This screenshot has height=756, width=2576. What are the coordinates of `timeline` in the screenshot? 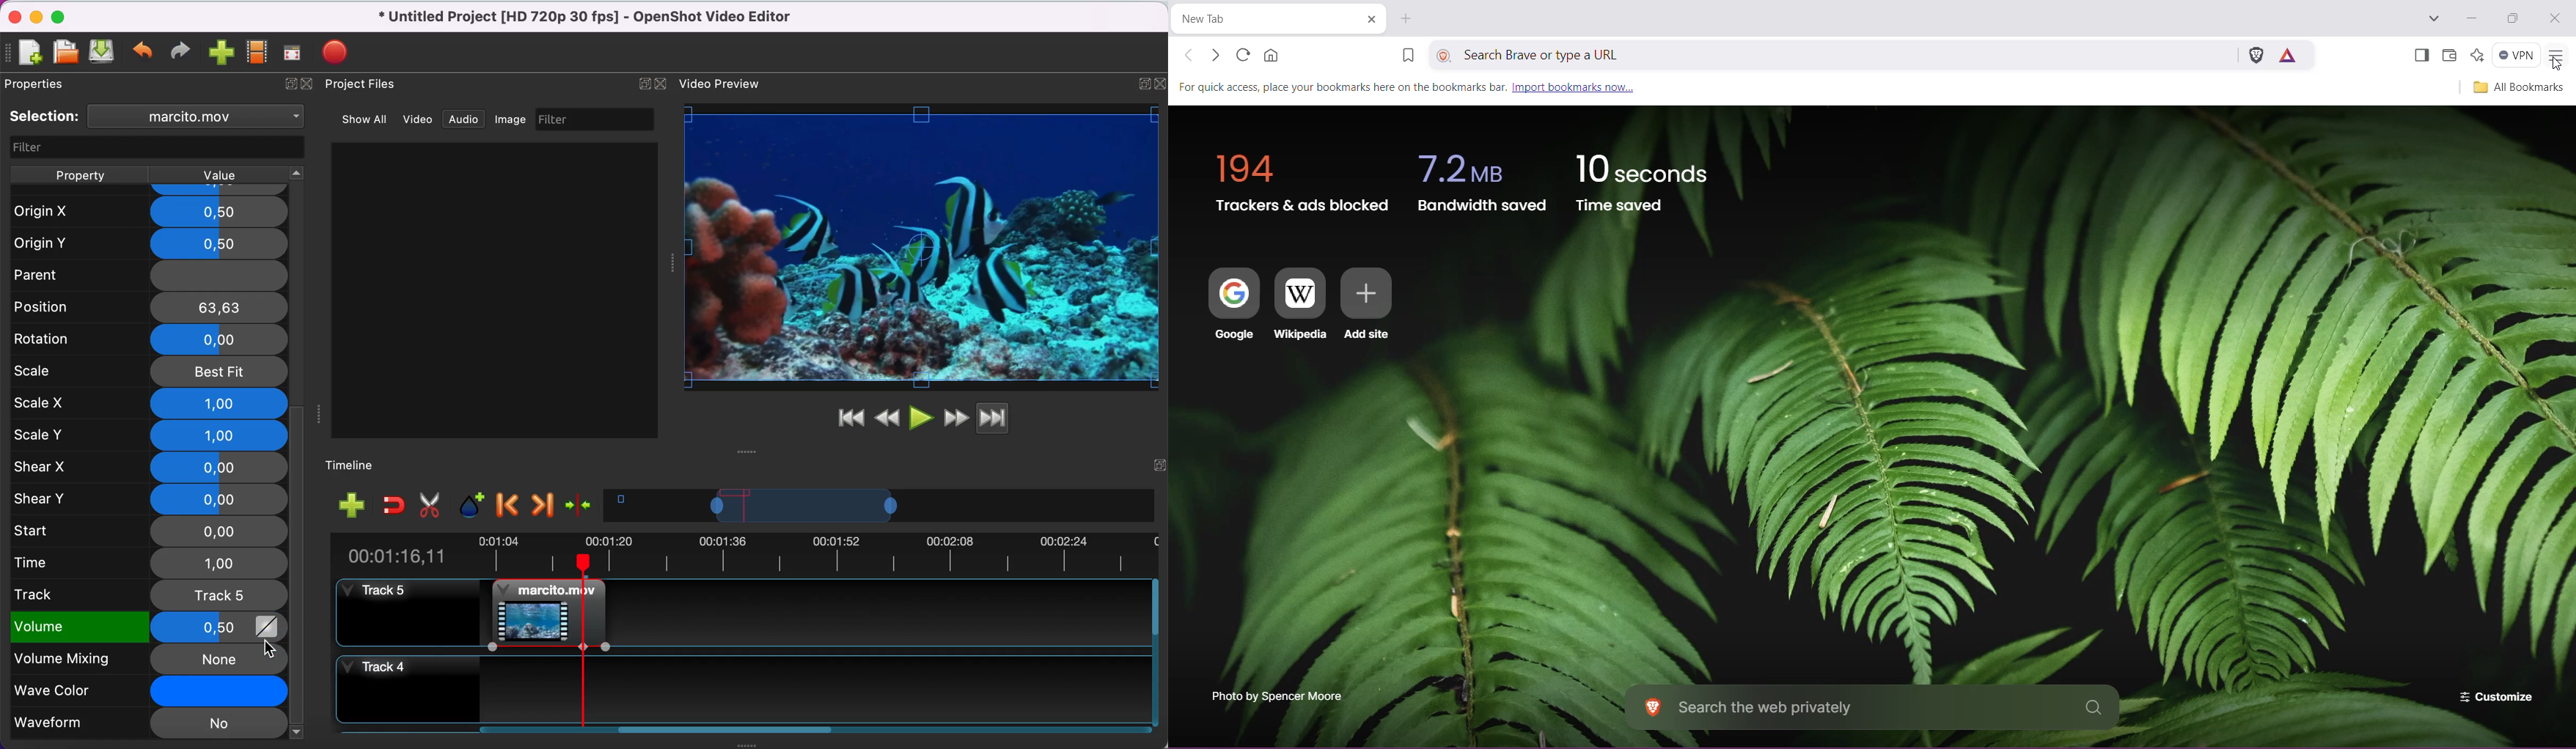 It's located at (882, 508).